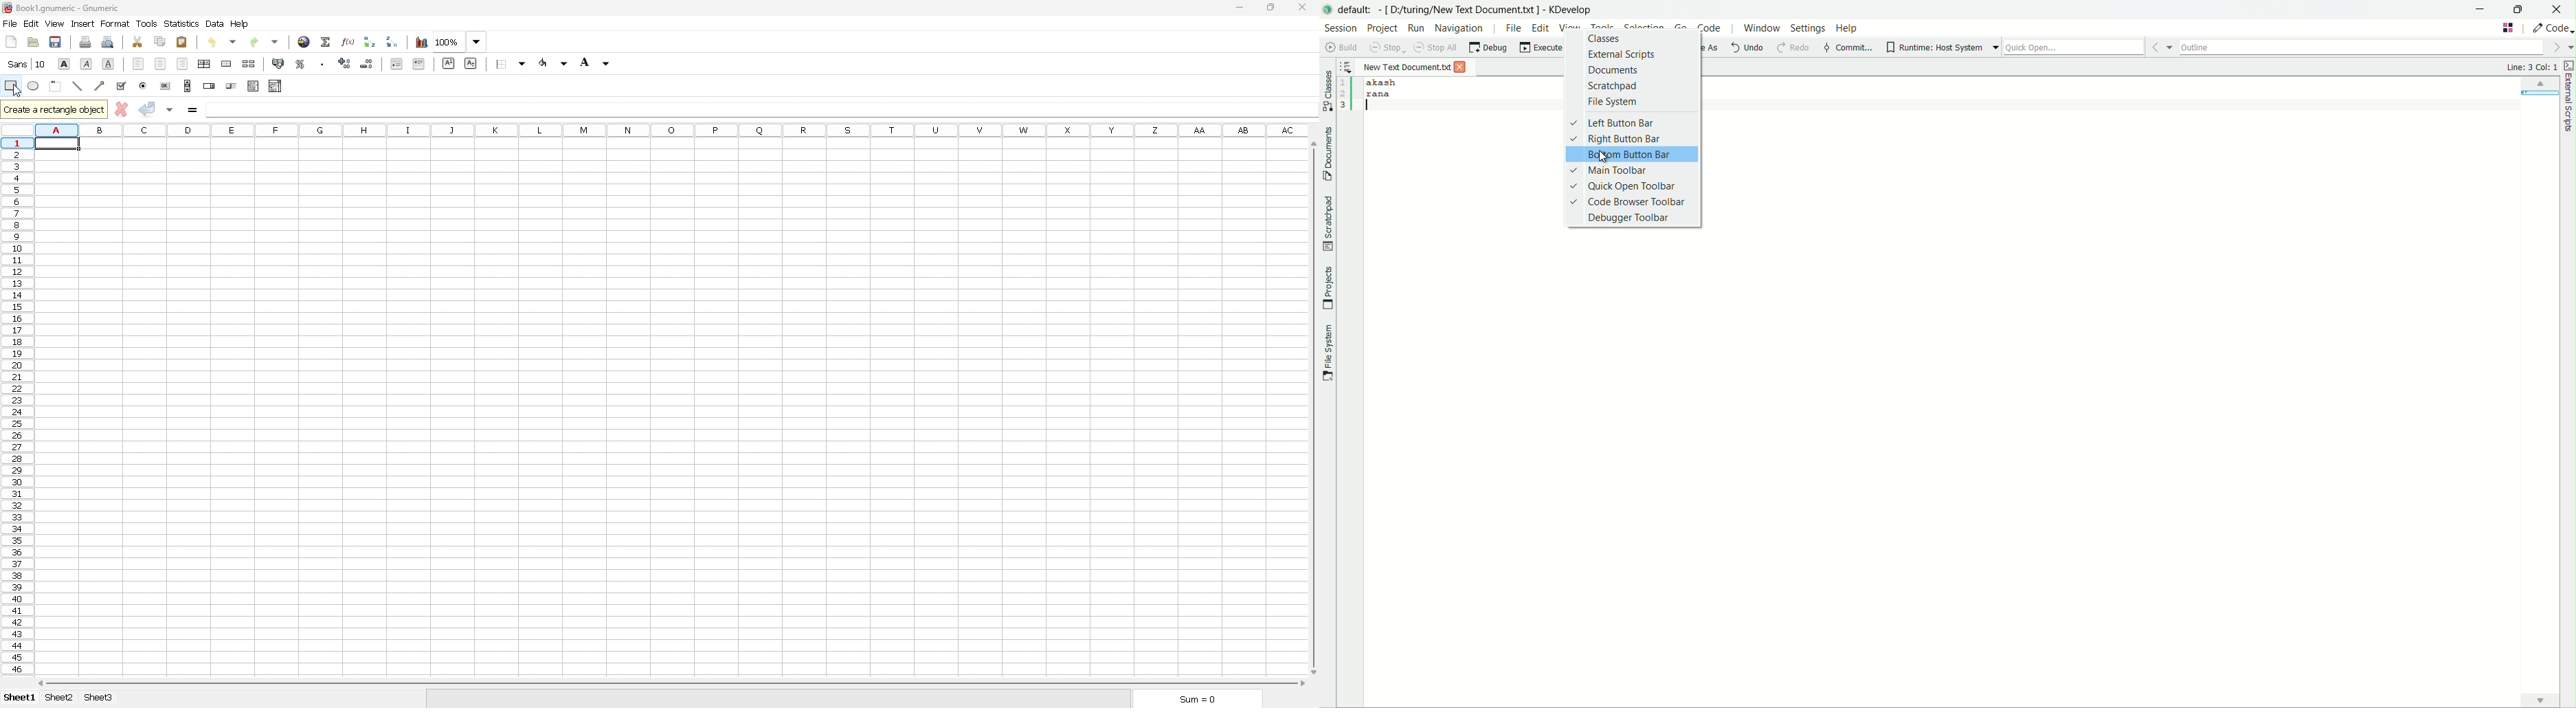 The image size is (2576, 728). Describe the element at coordinates (166, 86) in the screenshot. I see `button` at that location.